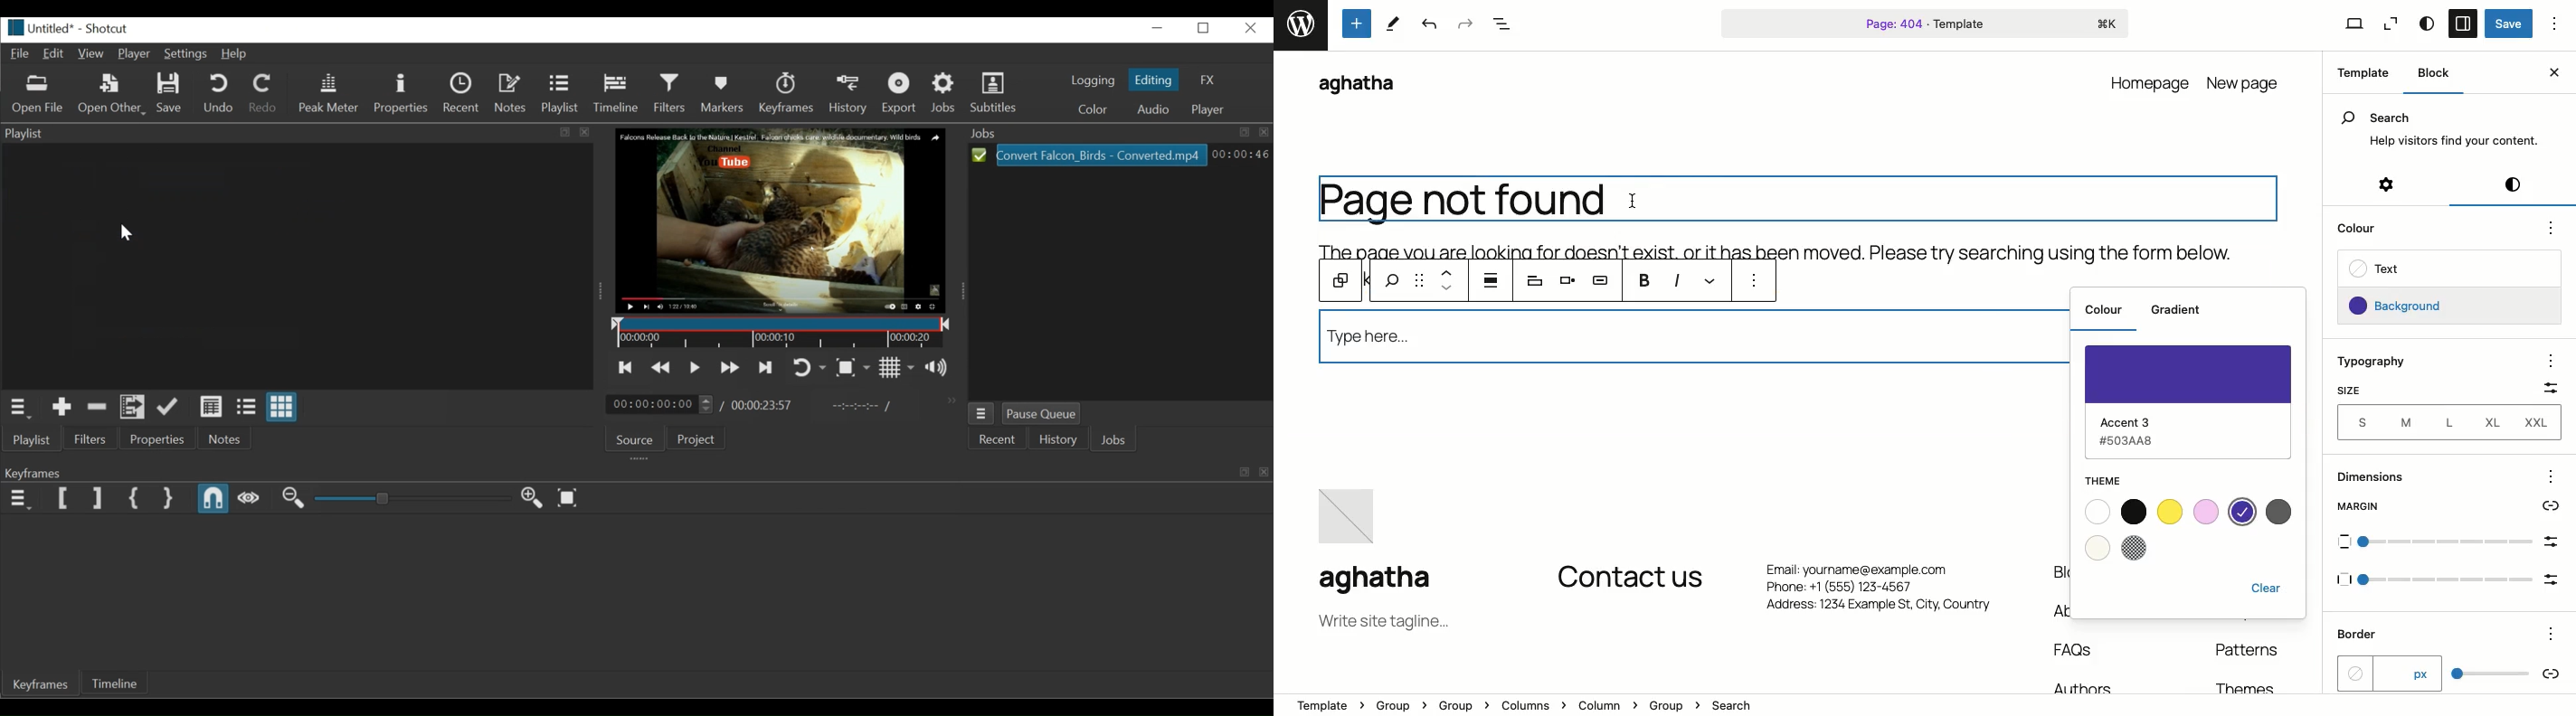 This screenshot has height=728, width=2576. What do you see at coordinates (2246, 81) in the screenshot?
I see `new page` at bounding box center [2246, 81].